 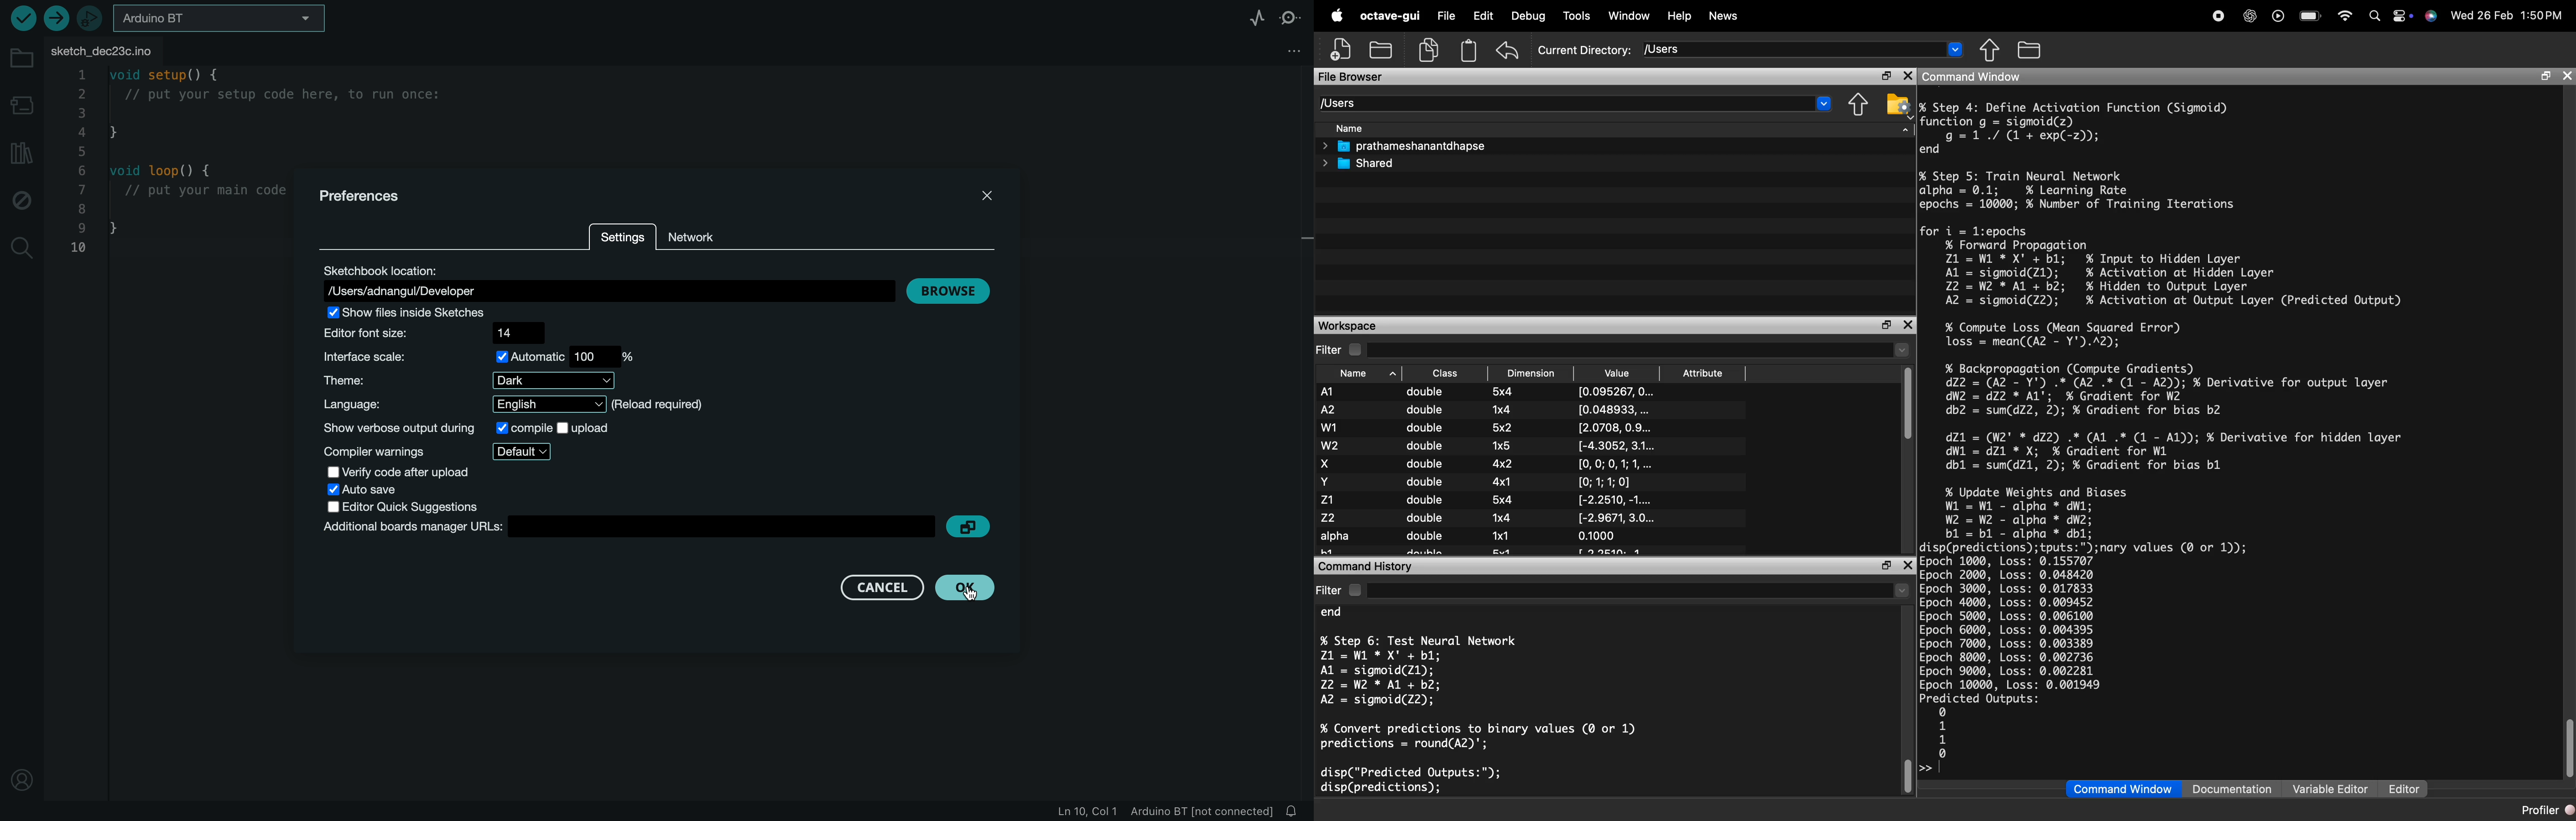 I want to click on double, so click(x=1424, y=427).